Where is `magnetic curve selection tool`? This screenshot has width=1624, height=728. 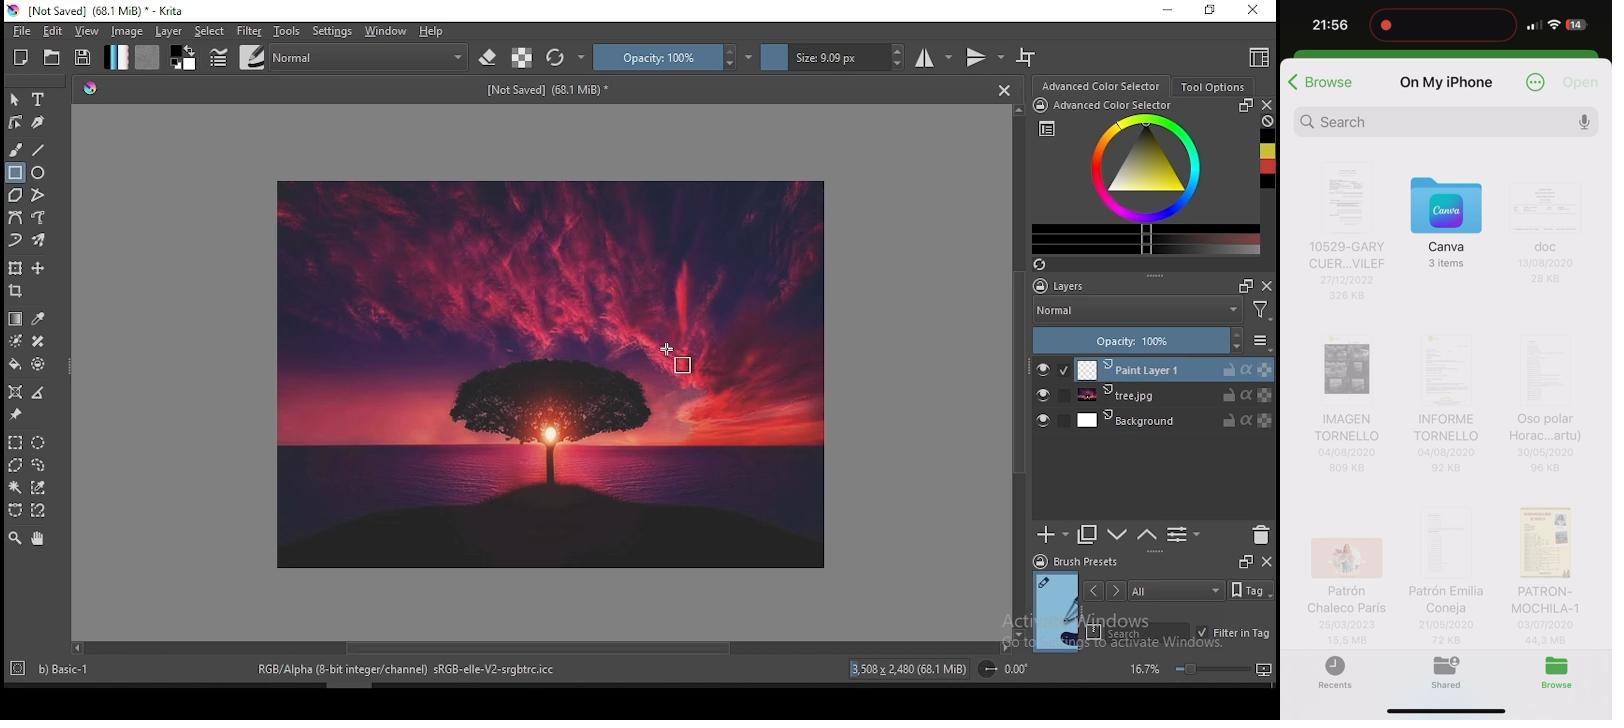
magnetic curve selection tool is located at coordinates (40, 511).